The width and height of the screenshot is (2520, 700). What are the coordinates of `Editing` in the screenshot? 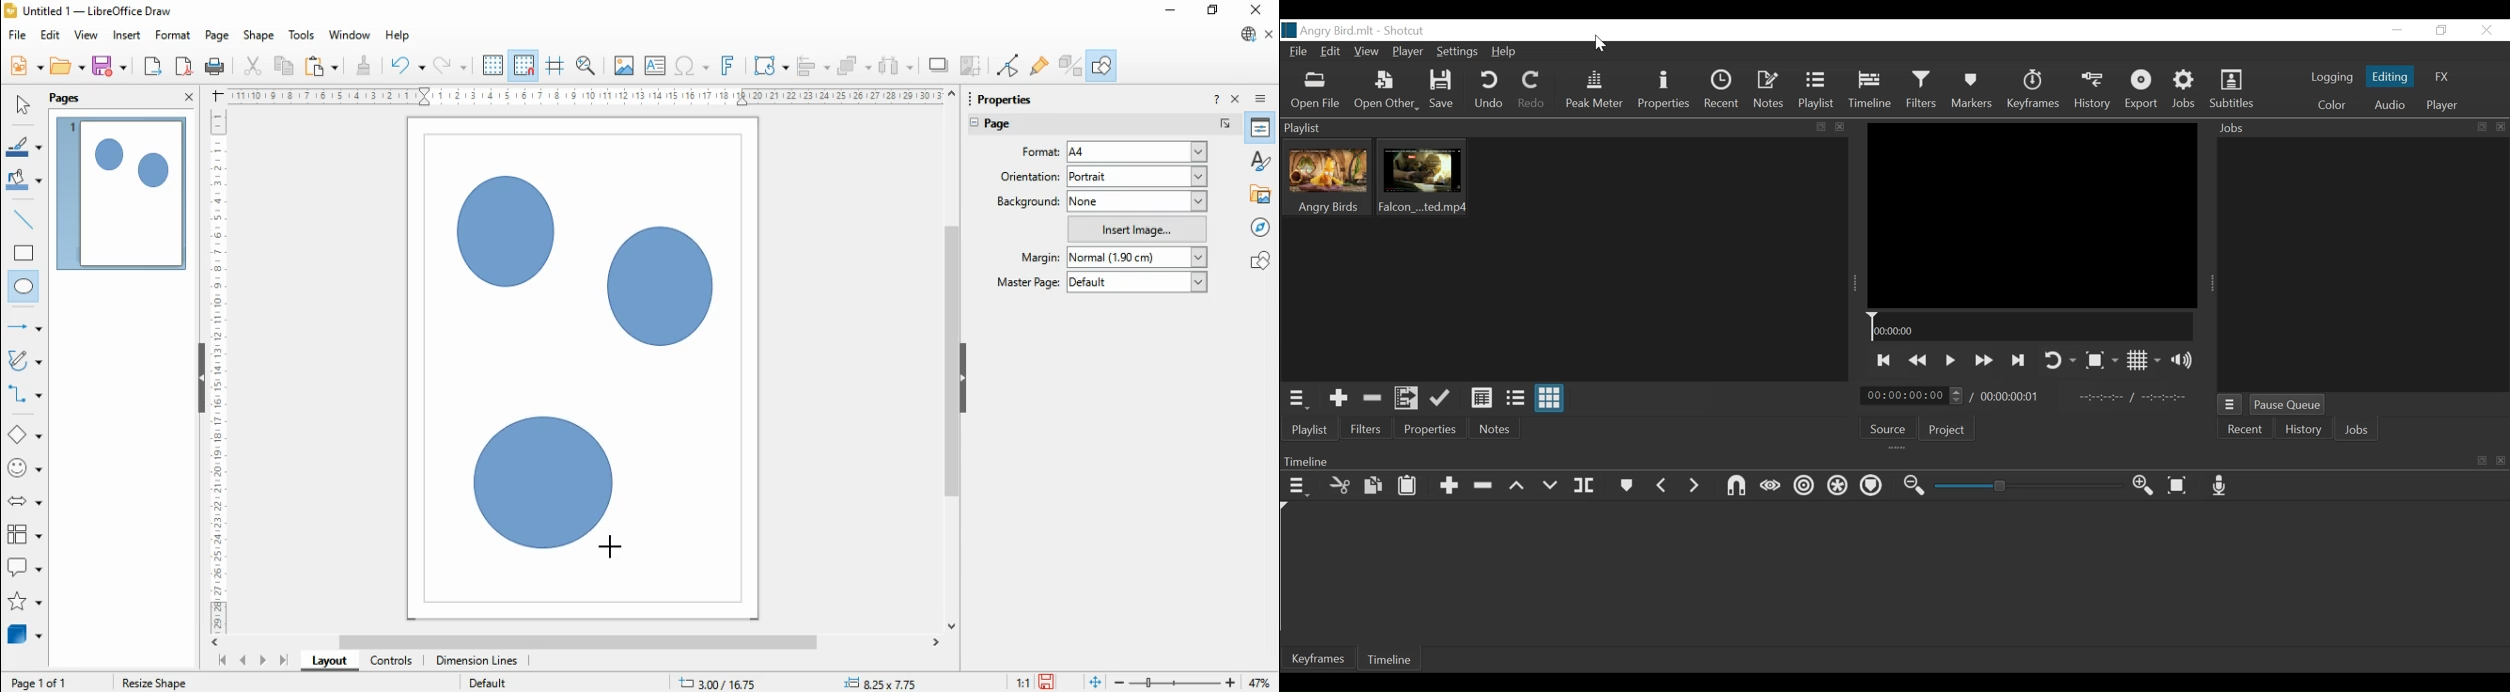 It's located at (2389, 79).